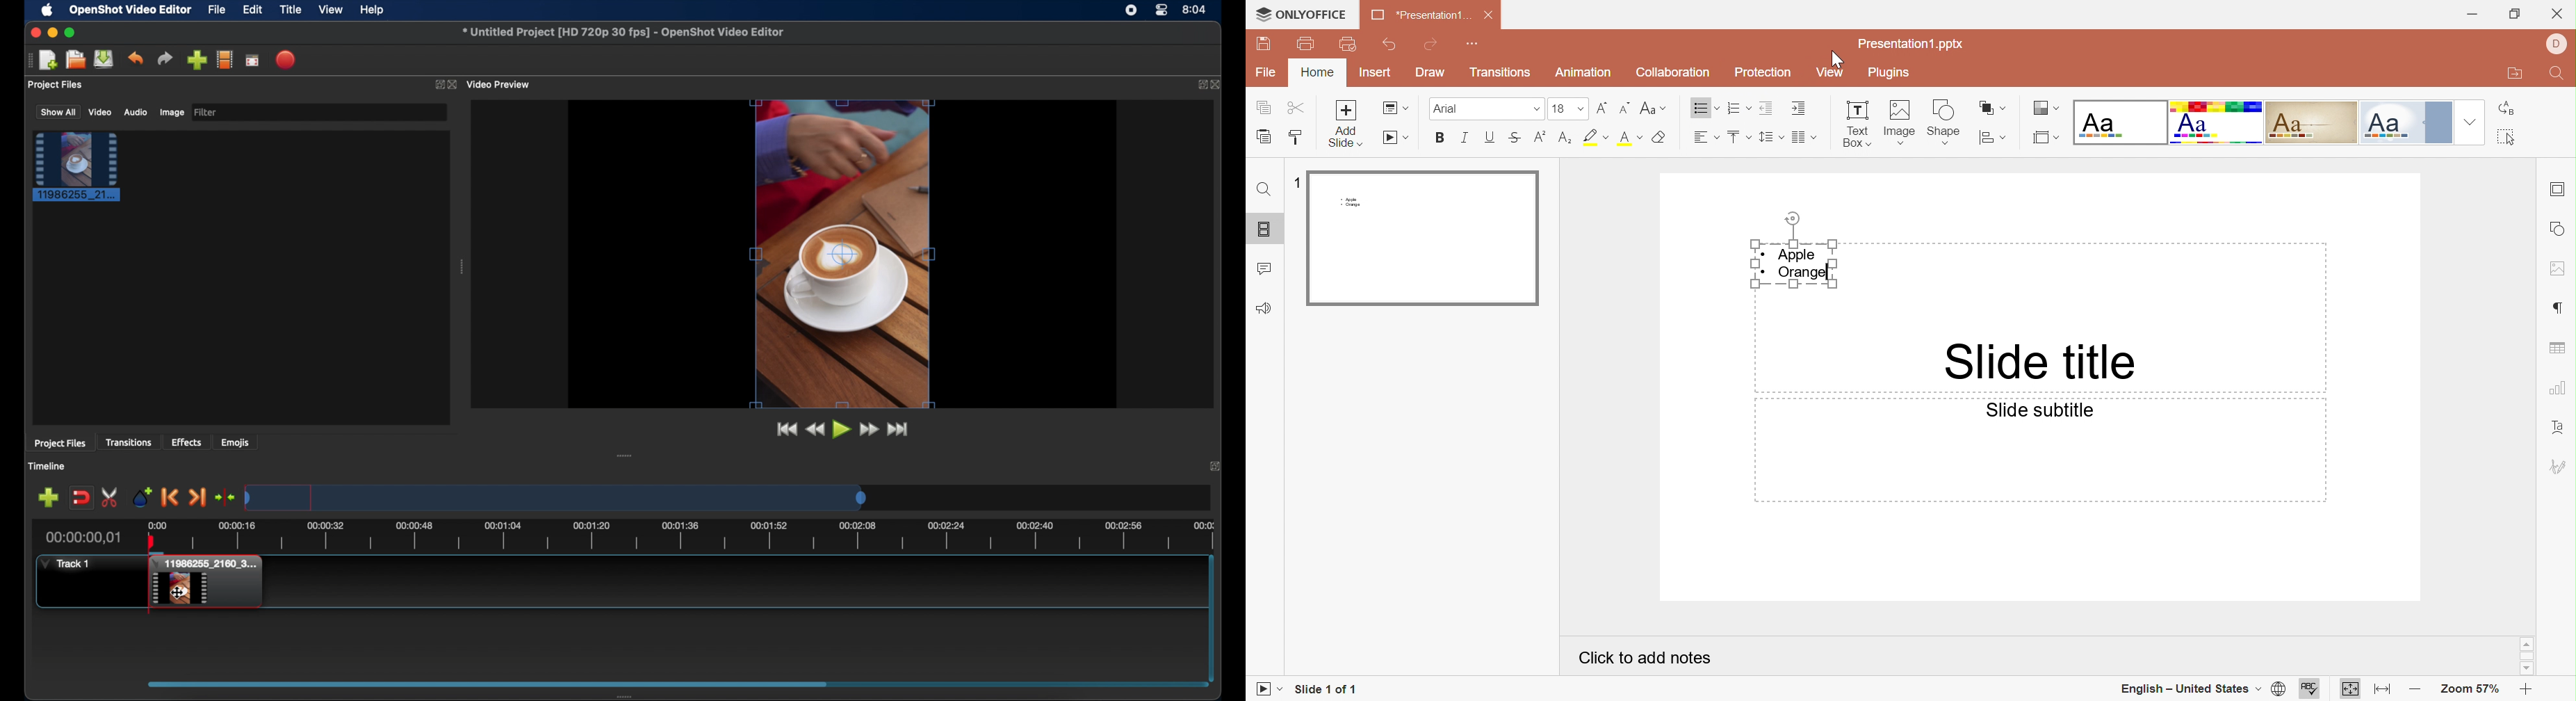  Describe the element at coordinates (2184, 687) in the screenshot. I see `English - United States` at that location.